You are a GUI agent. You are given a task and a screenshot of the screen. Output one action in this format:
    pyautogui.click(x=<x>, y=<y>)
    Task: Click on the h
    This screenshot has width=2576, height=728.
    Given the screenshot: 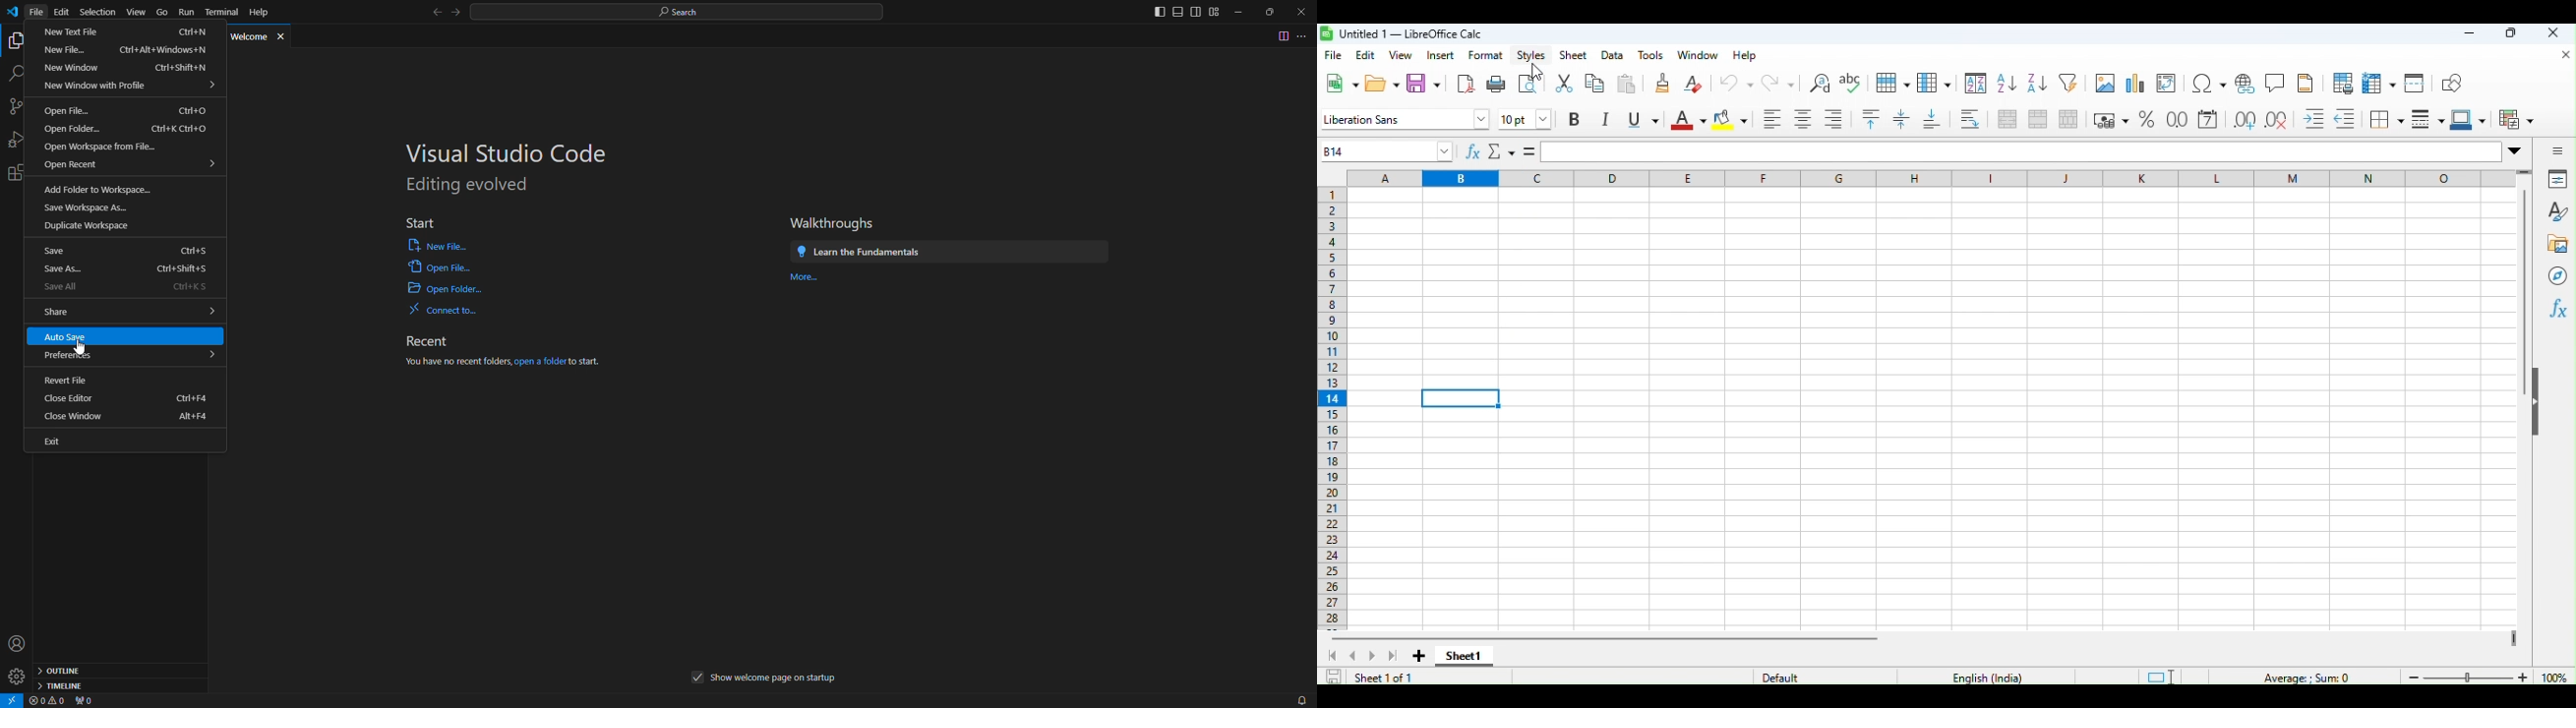 What is the action you would take?
    pyautogui.click(x=1910, y=178)
    